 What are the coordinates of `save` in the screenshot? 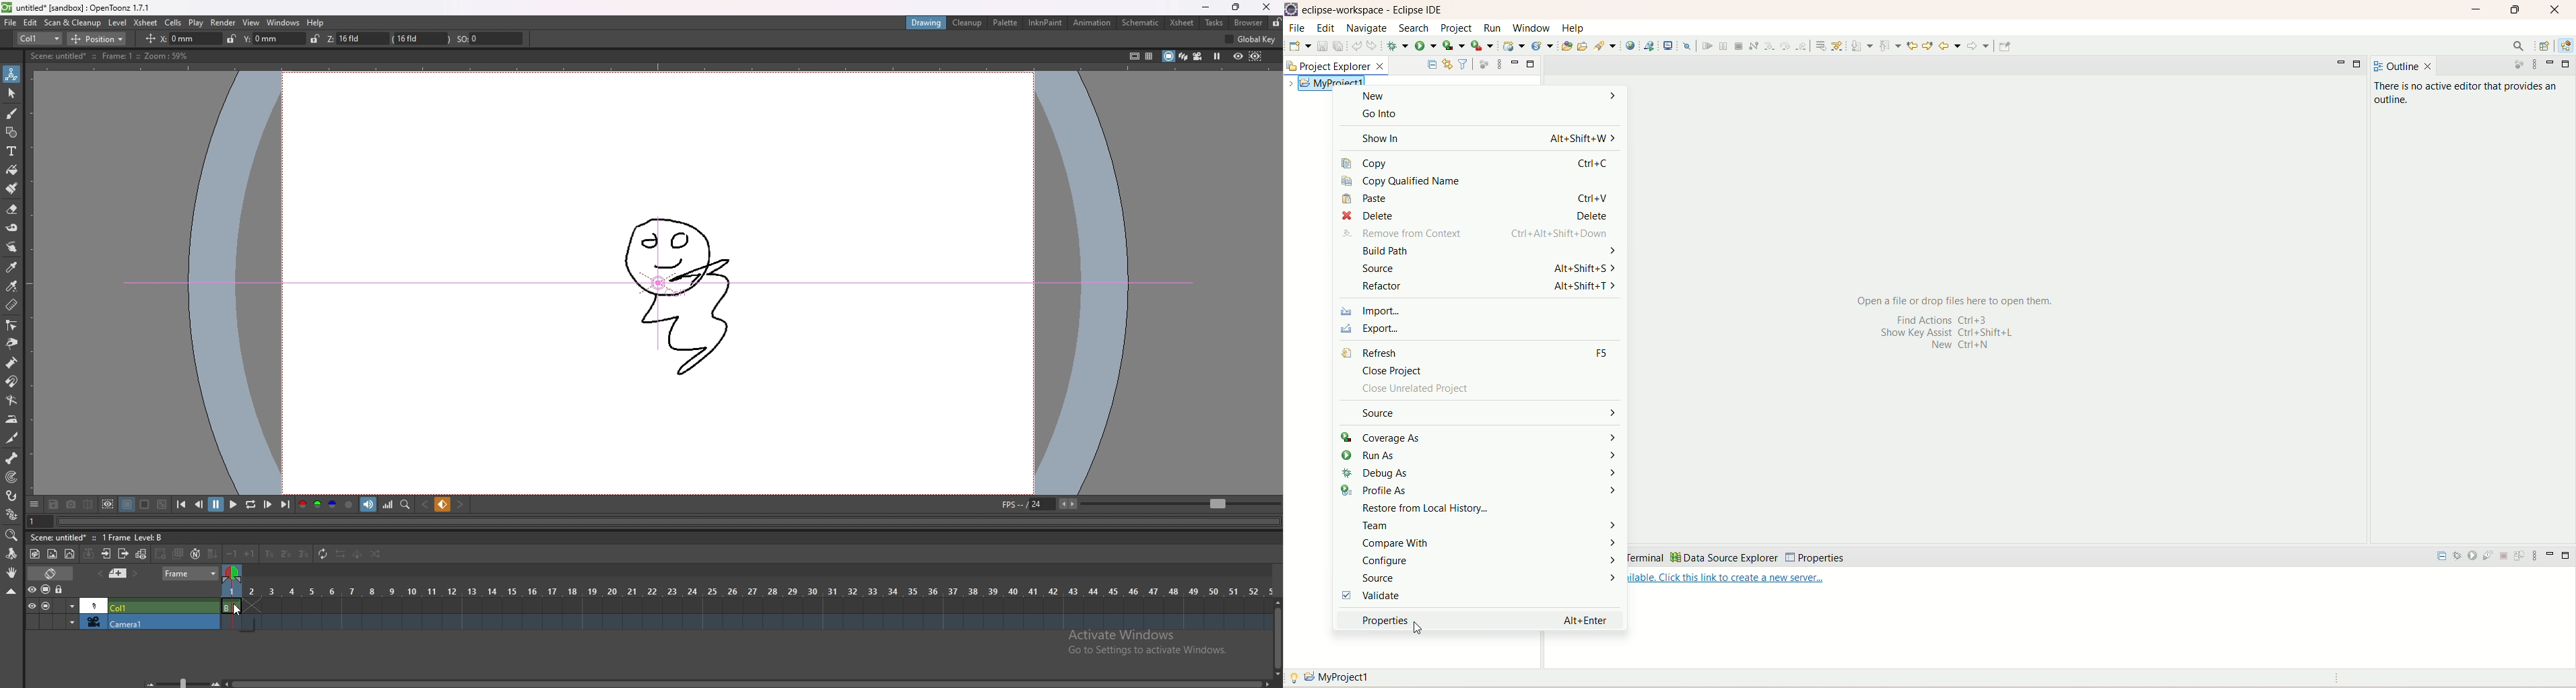 It's located at (55, 504).